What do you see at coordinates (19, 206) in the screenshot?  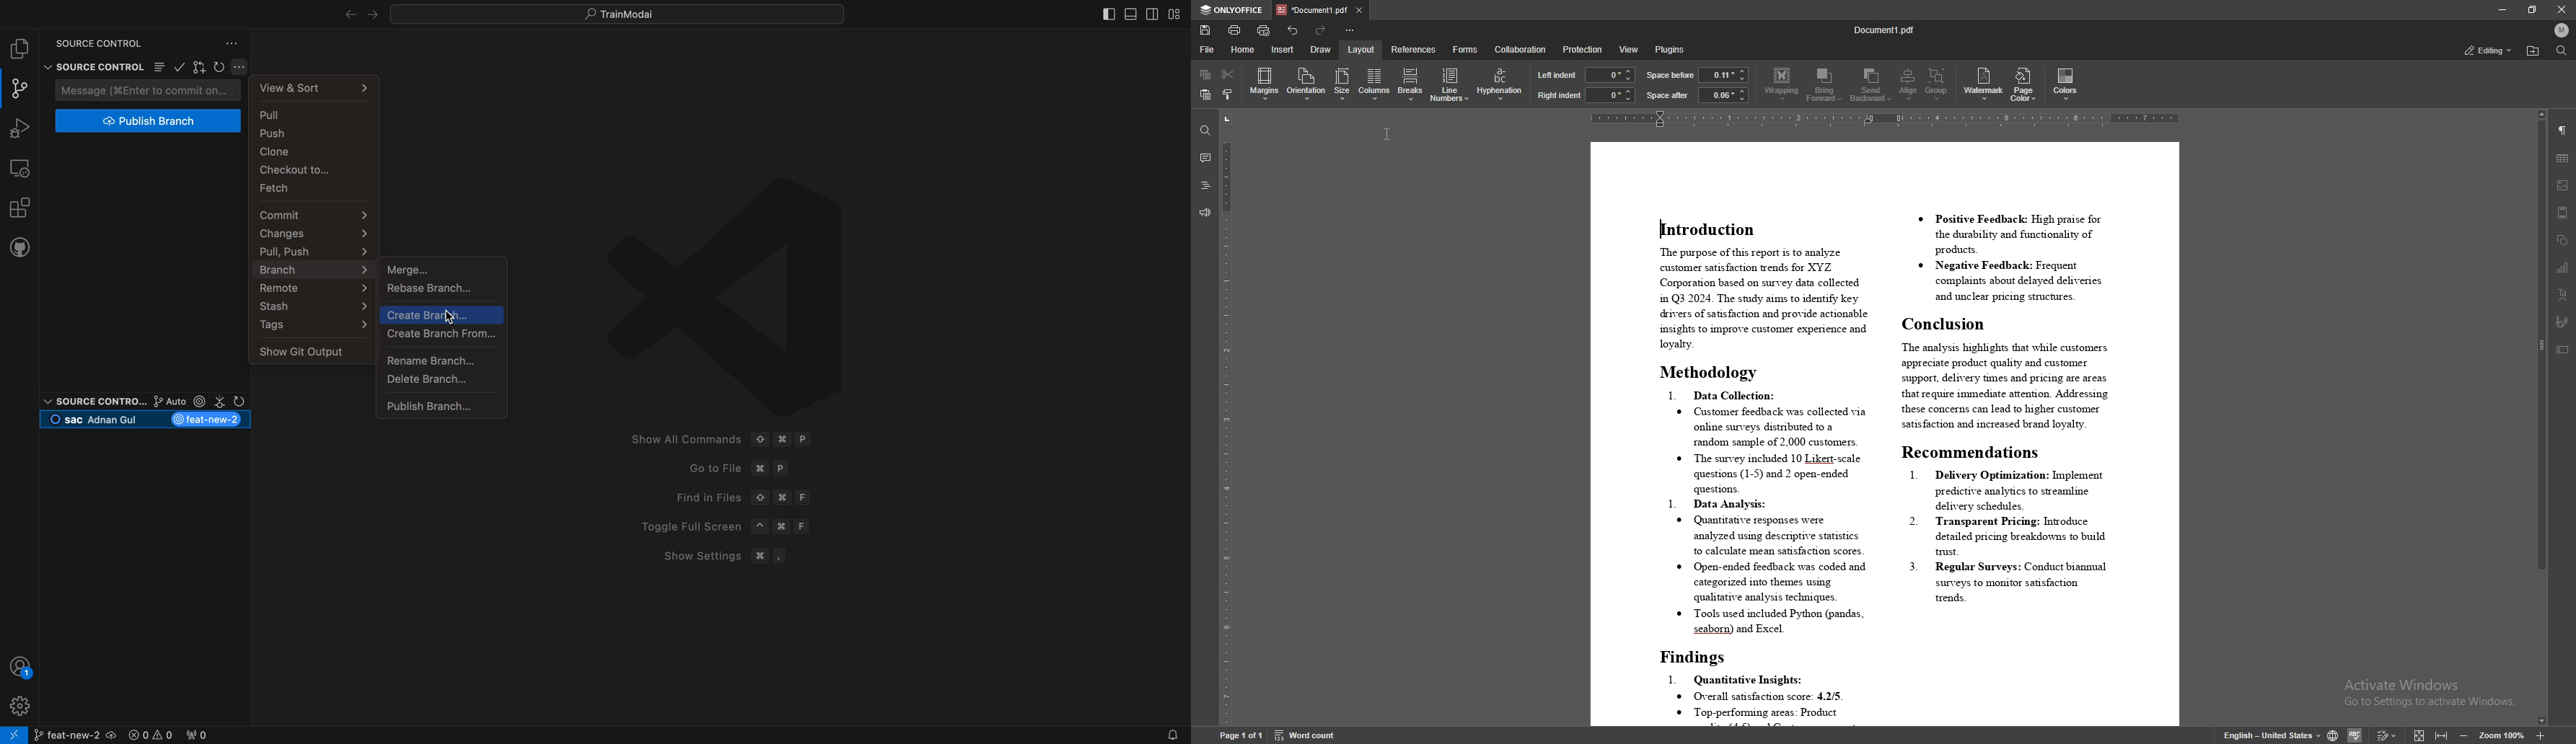 I see `extensions` at bounding box center [19, 206].